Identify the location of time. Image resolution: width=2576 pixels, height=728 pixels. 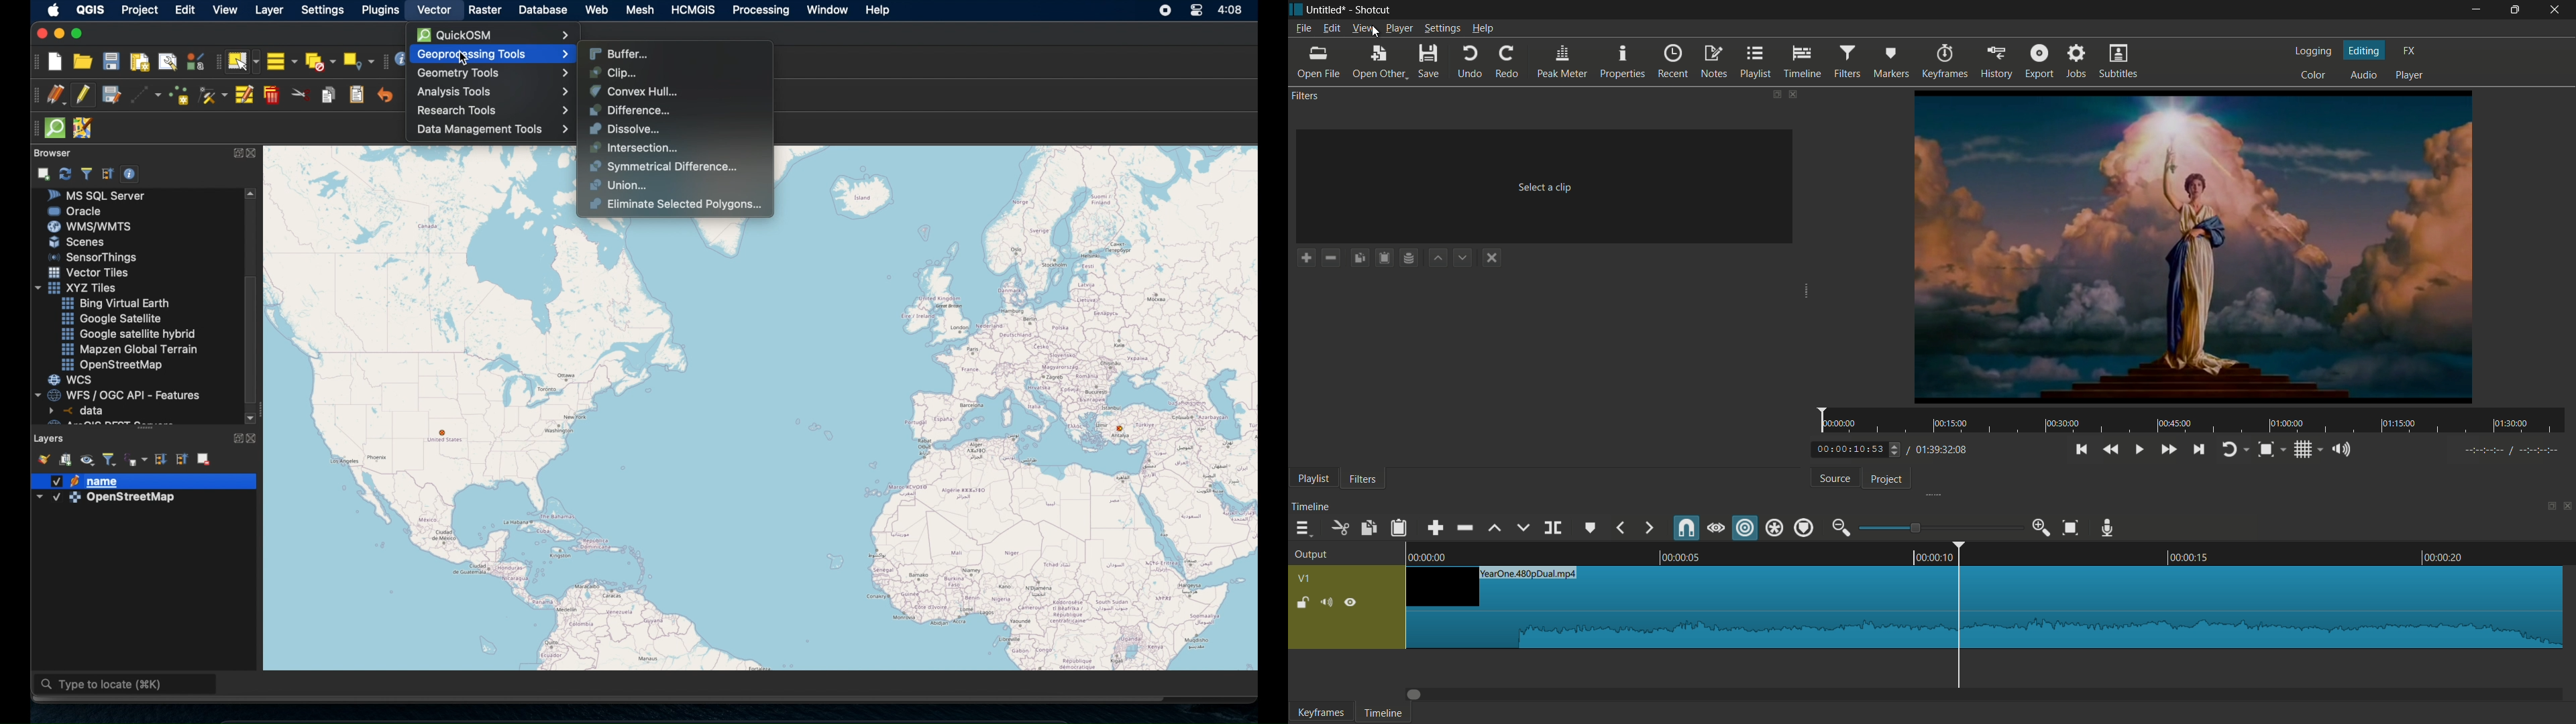
(2196, 421).